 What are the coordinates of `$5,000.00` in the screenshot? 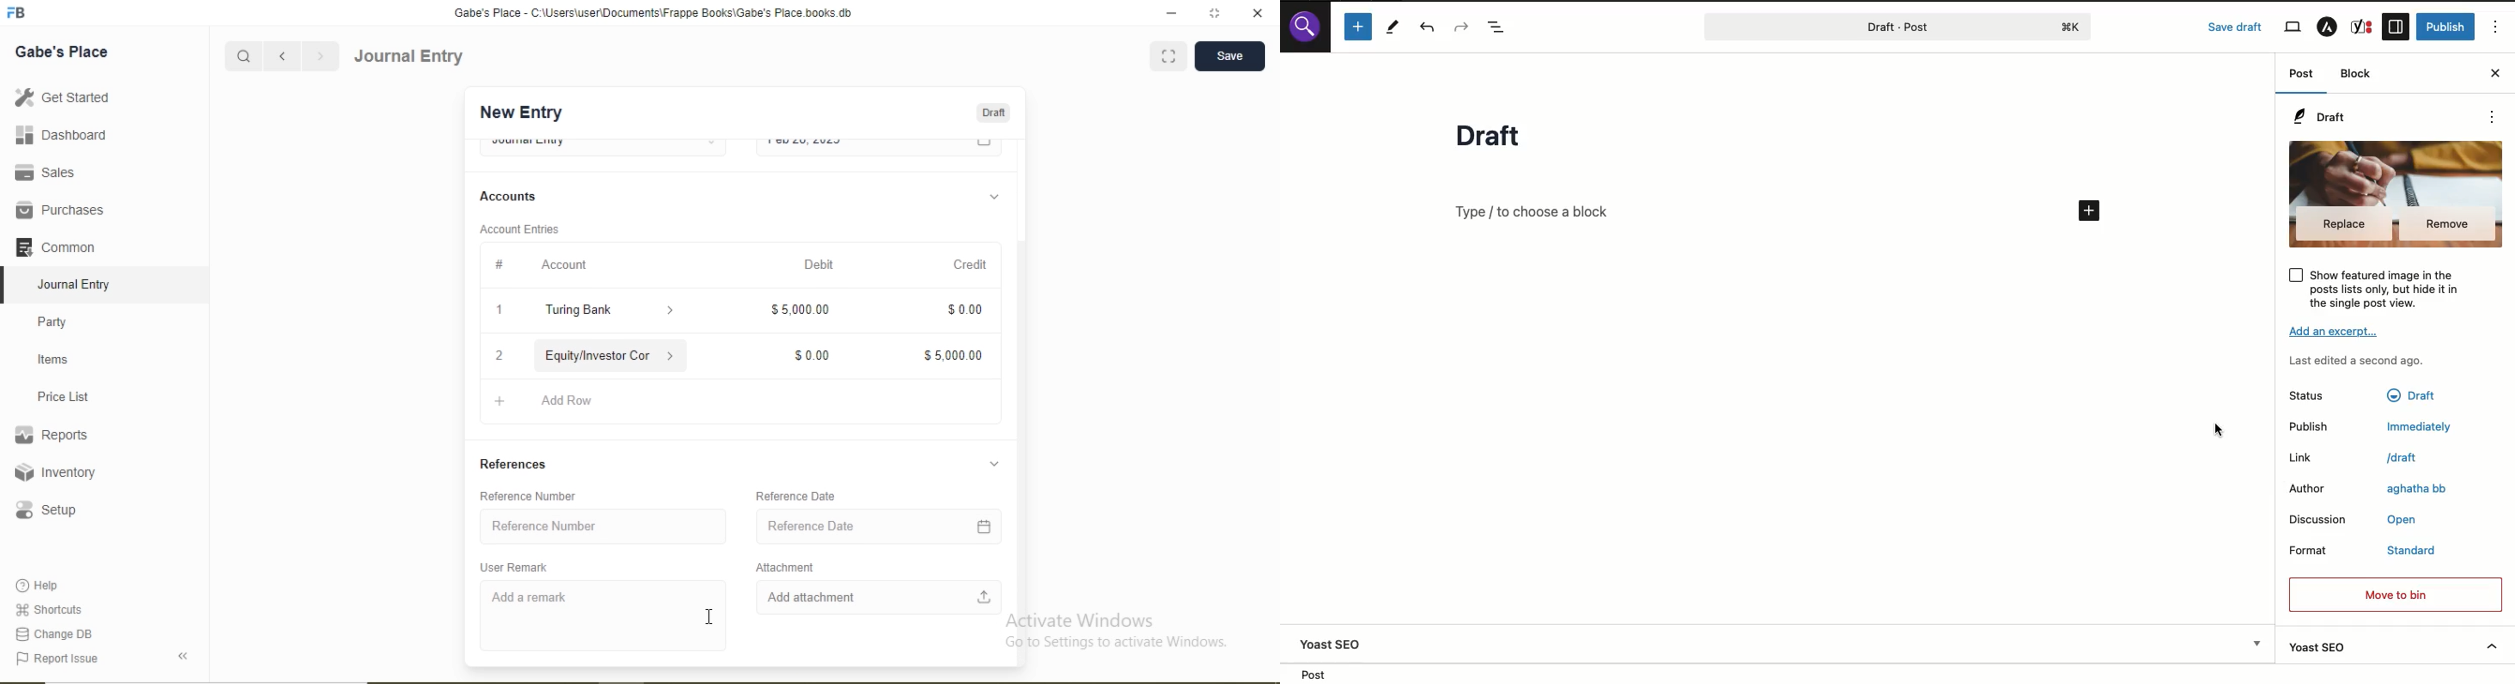 It's located at (800, 308).